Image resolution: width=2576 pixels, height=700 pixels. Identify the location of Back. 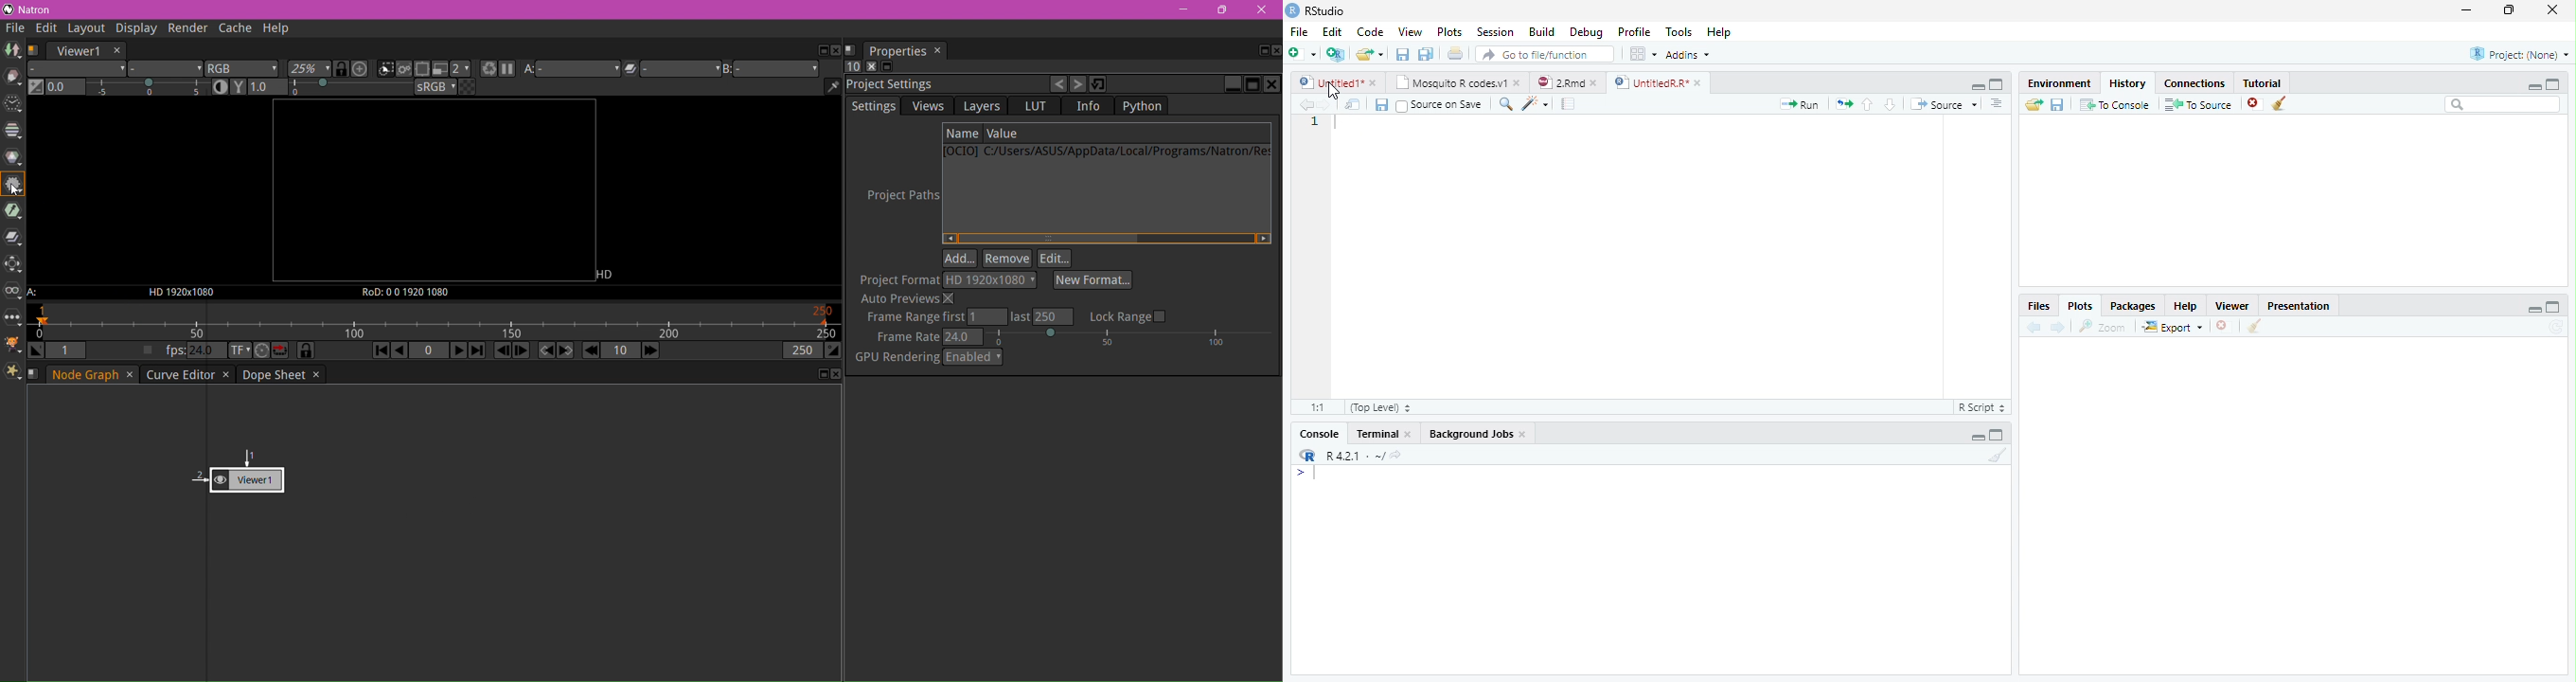
(2030, 328).